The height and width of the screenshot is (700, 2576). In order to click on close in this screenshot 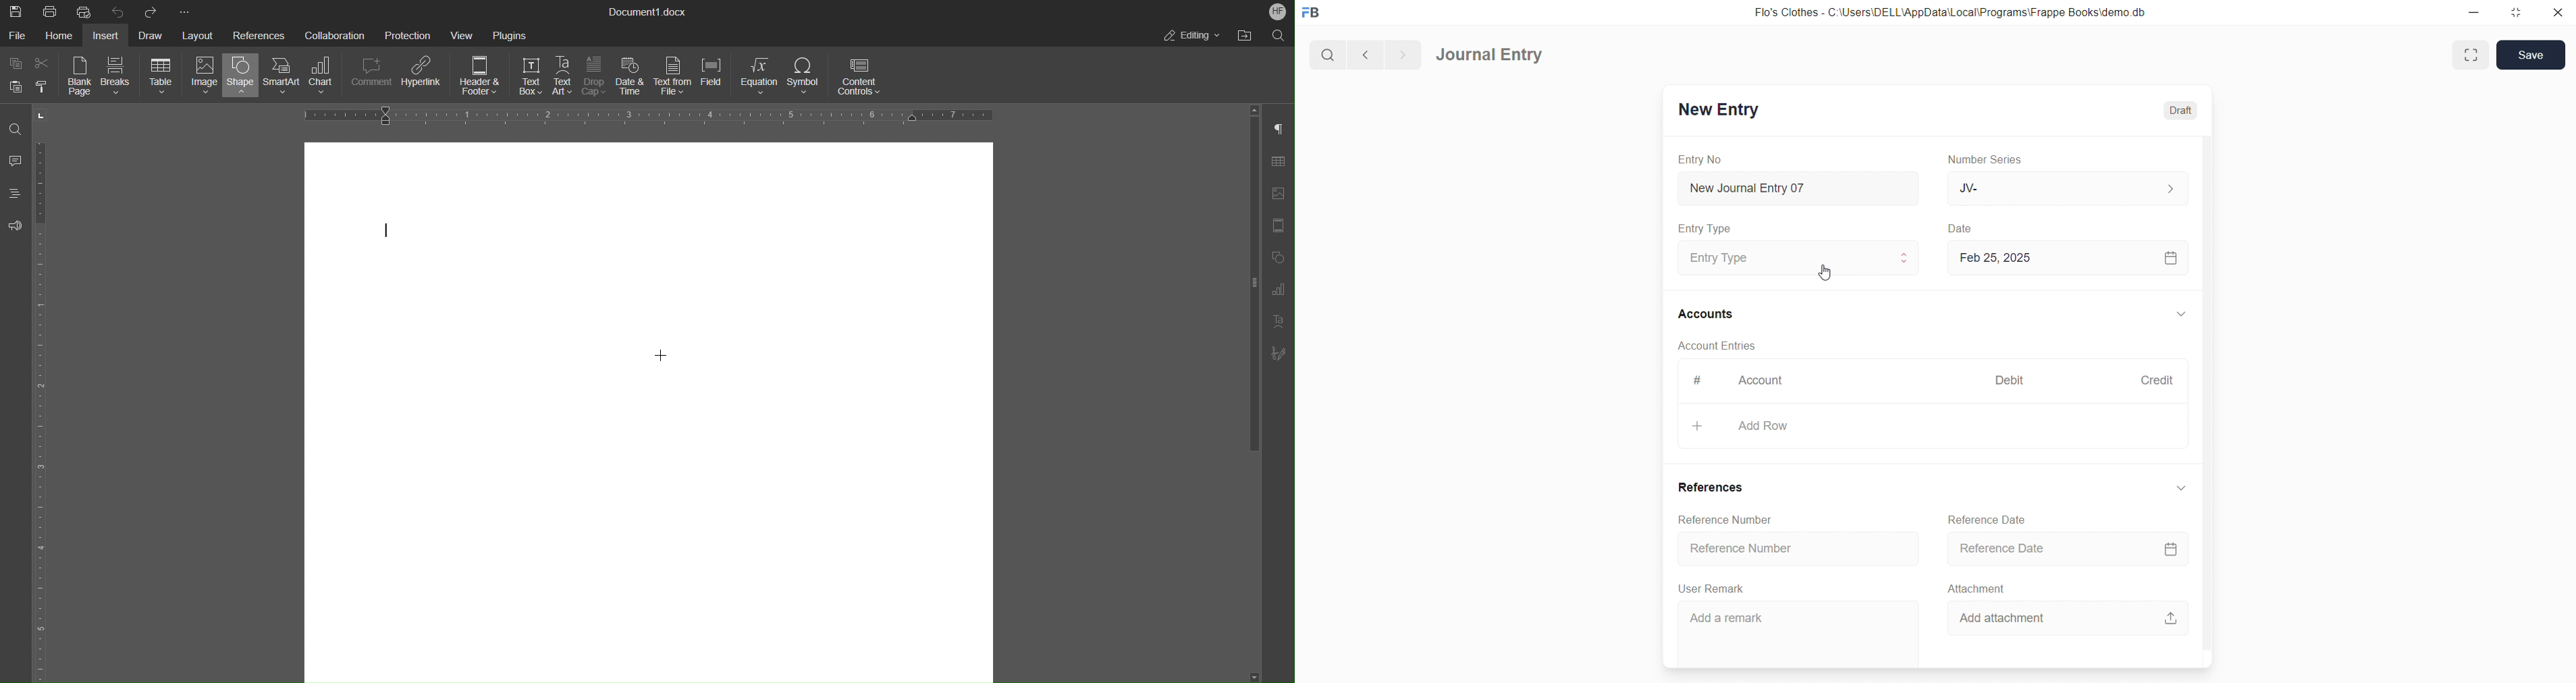, I will do `click(2557, 13)`.